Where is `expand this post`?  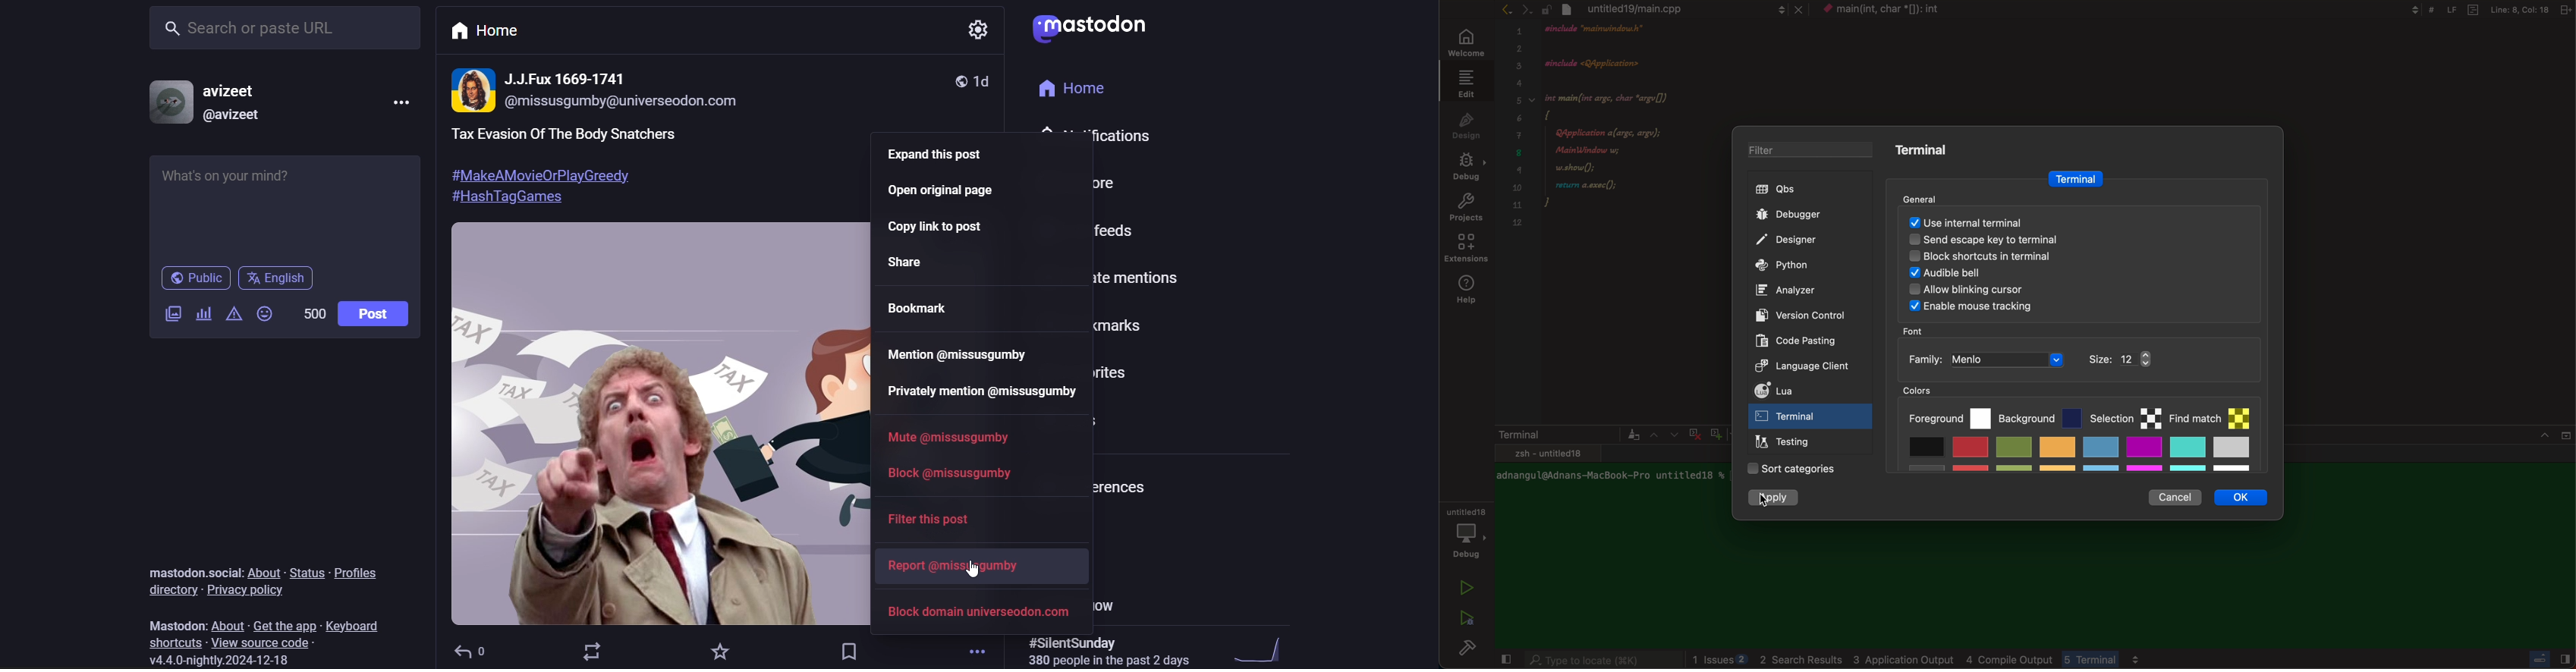 expand this post is located at coordinates (942, 153).